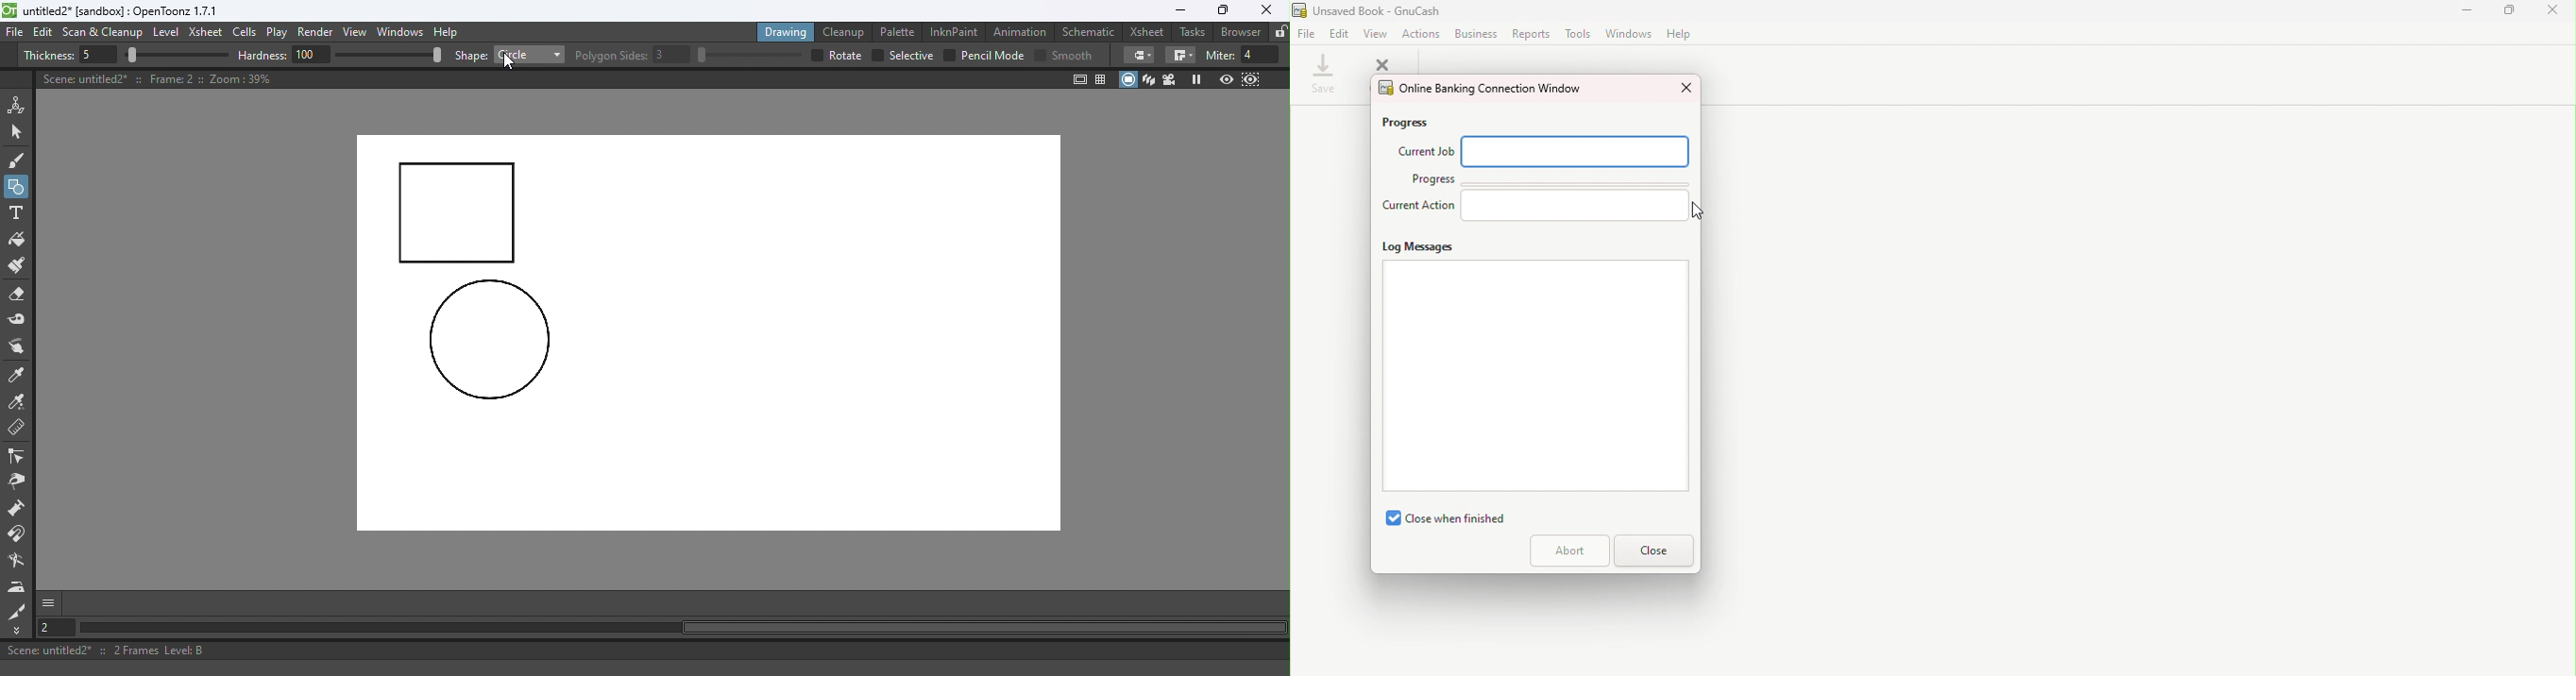 This screenshot has width=2576, height=700. What do you see at coordinates (312, 54) in the screenshot?
I see `100` at bounding box center [312, 54].